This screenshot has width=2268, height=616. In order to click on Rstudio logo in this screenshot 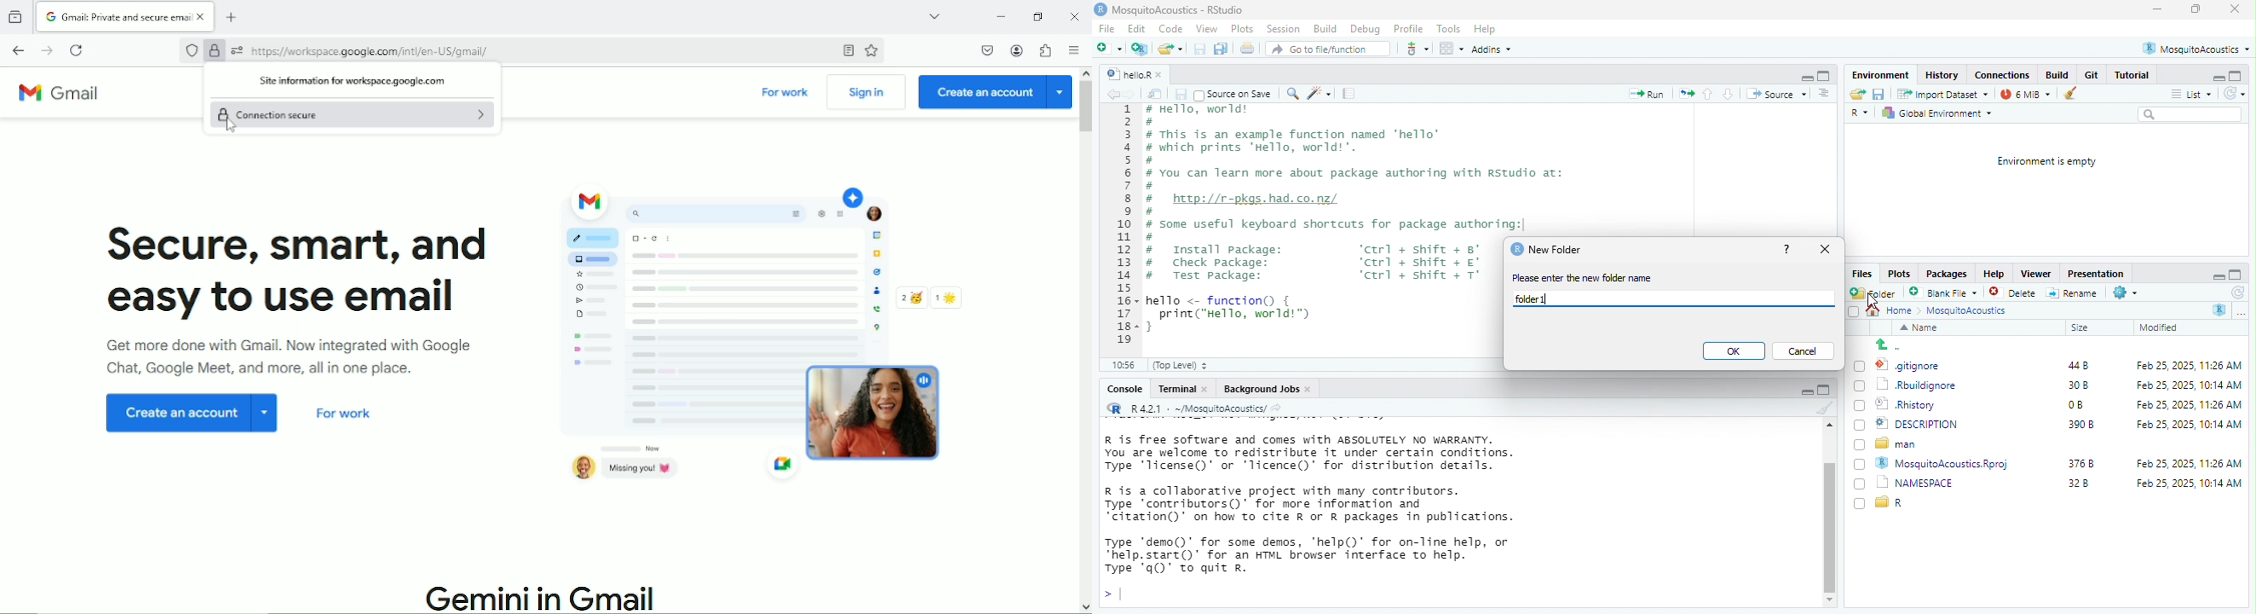, I will do `click(1102, 11)`.